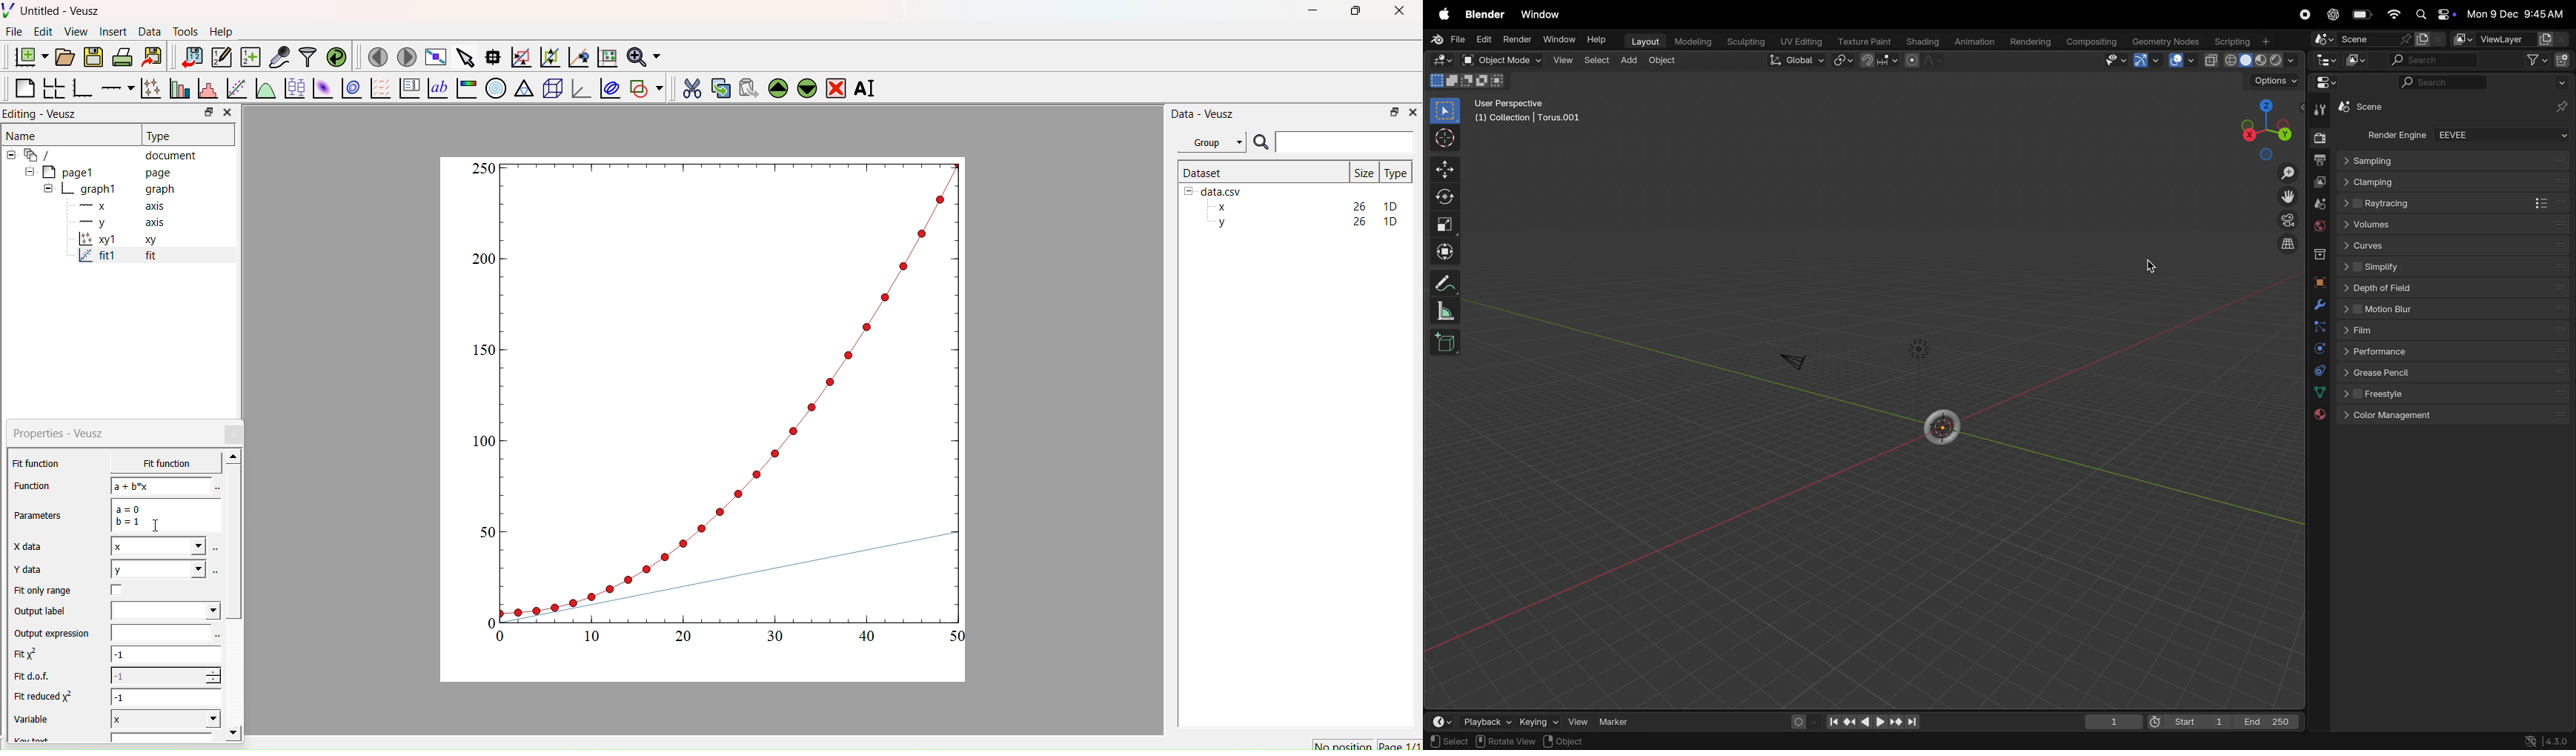  Describe the element at coordinates (2251, 60) in the screenshot. I see `shading` at that location.